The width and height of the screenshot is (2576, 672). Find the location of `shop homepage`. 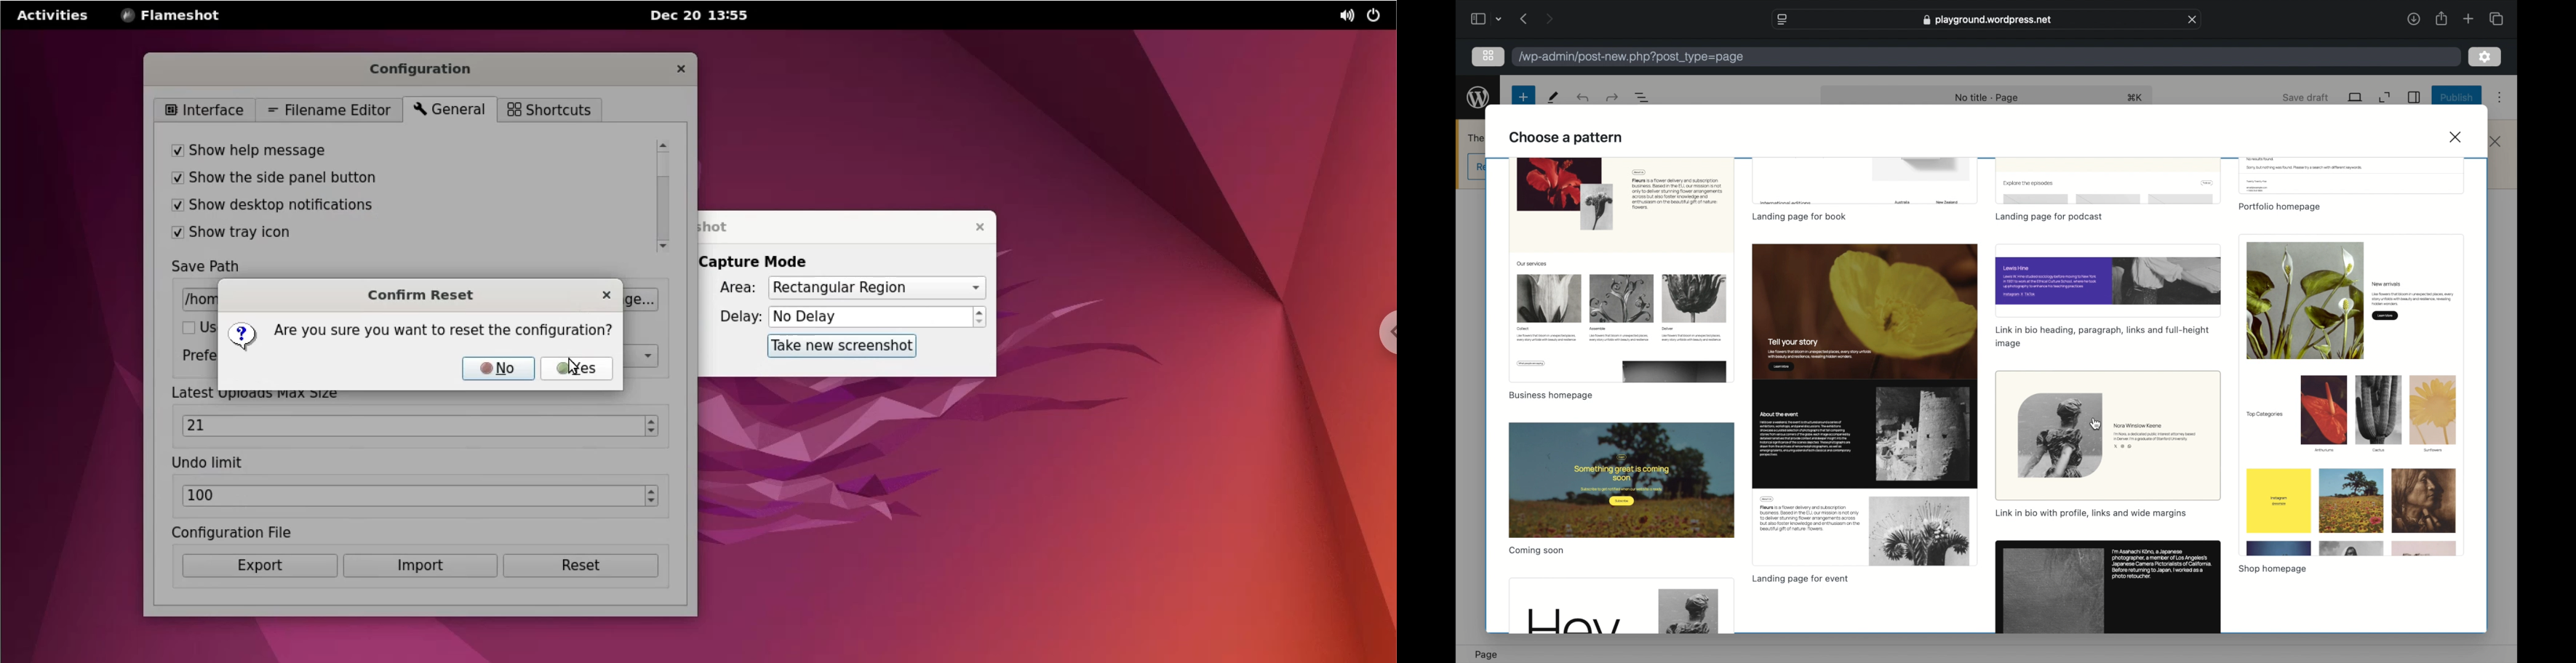

shop homepage is located at coordinates (2272, 569).